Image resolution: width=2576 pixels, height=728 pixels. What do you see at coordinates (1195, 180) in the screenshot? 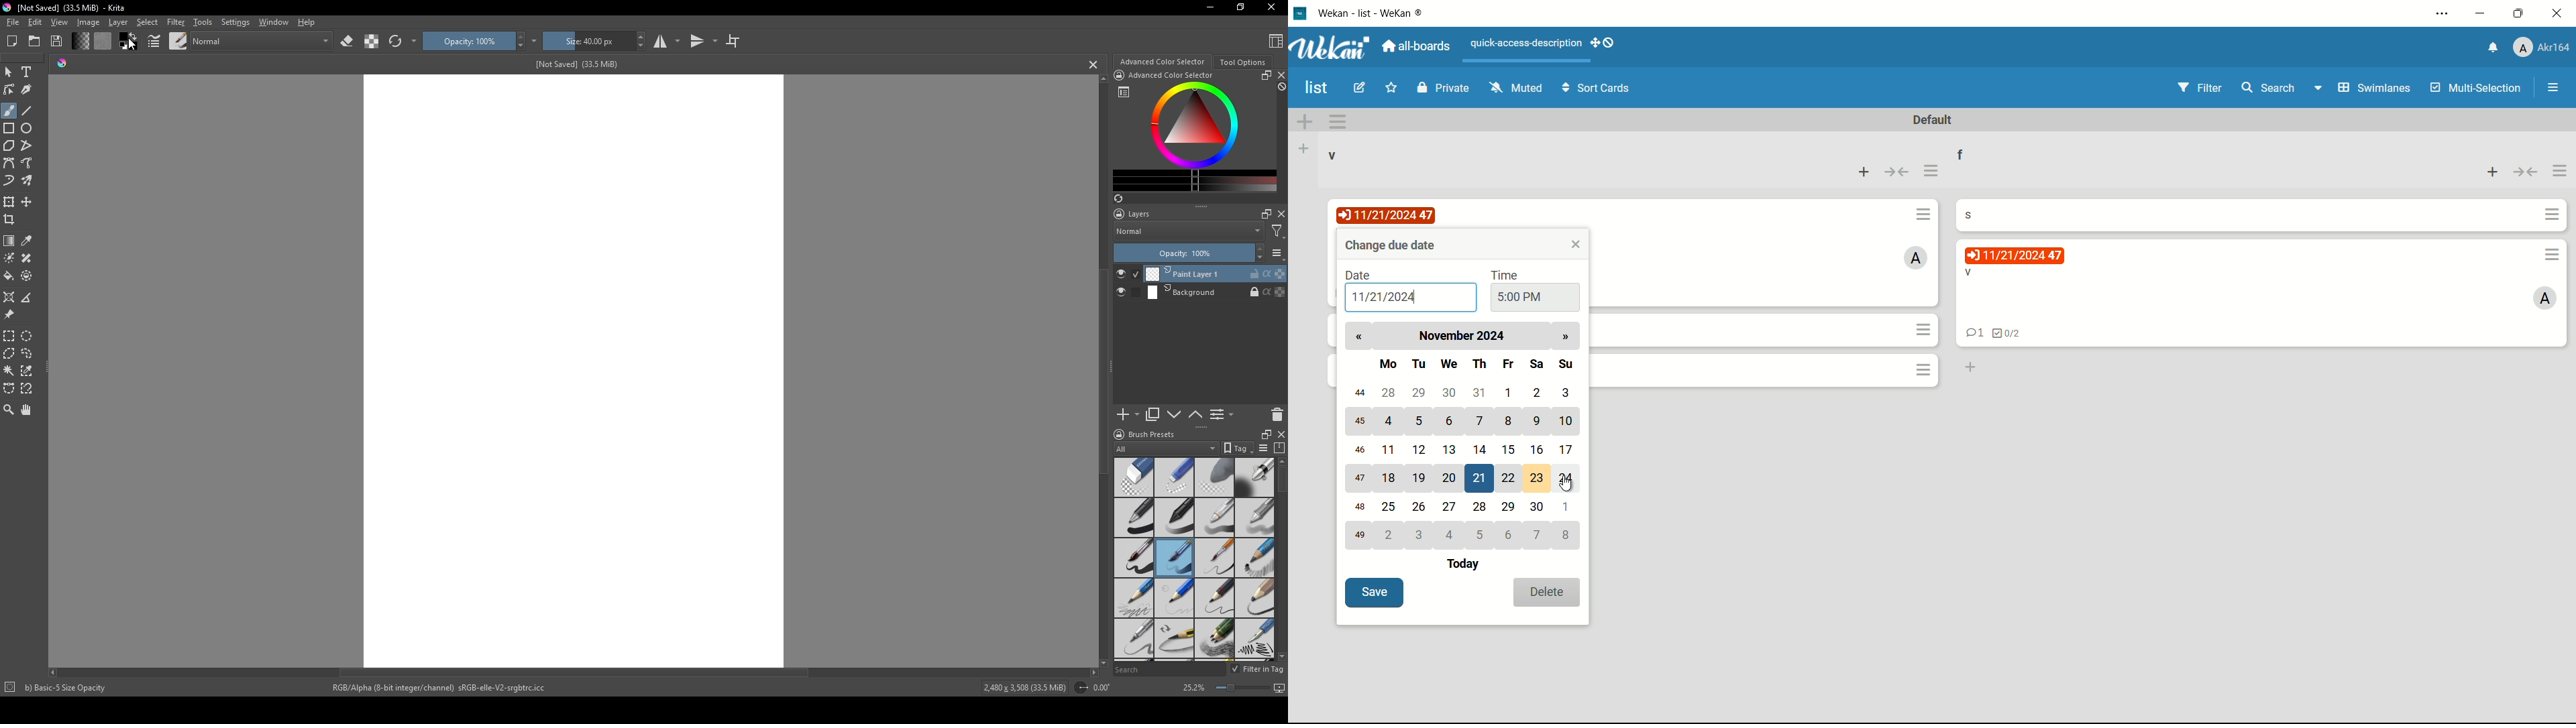
I see `change color` at bounding box center [1195, 180].